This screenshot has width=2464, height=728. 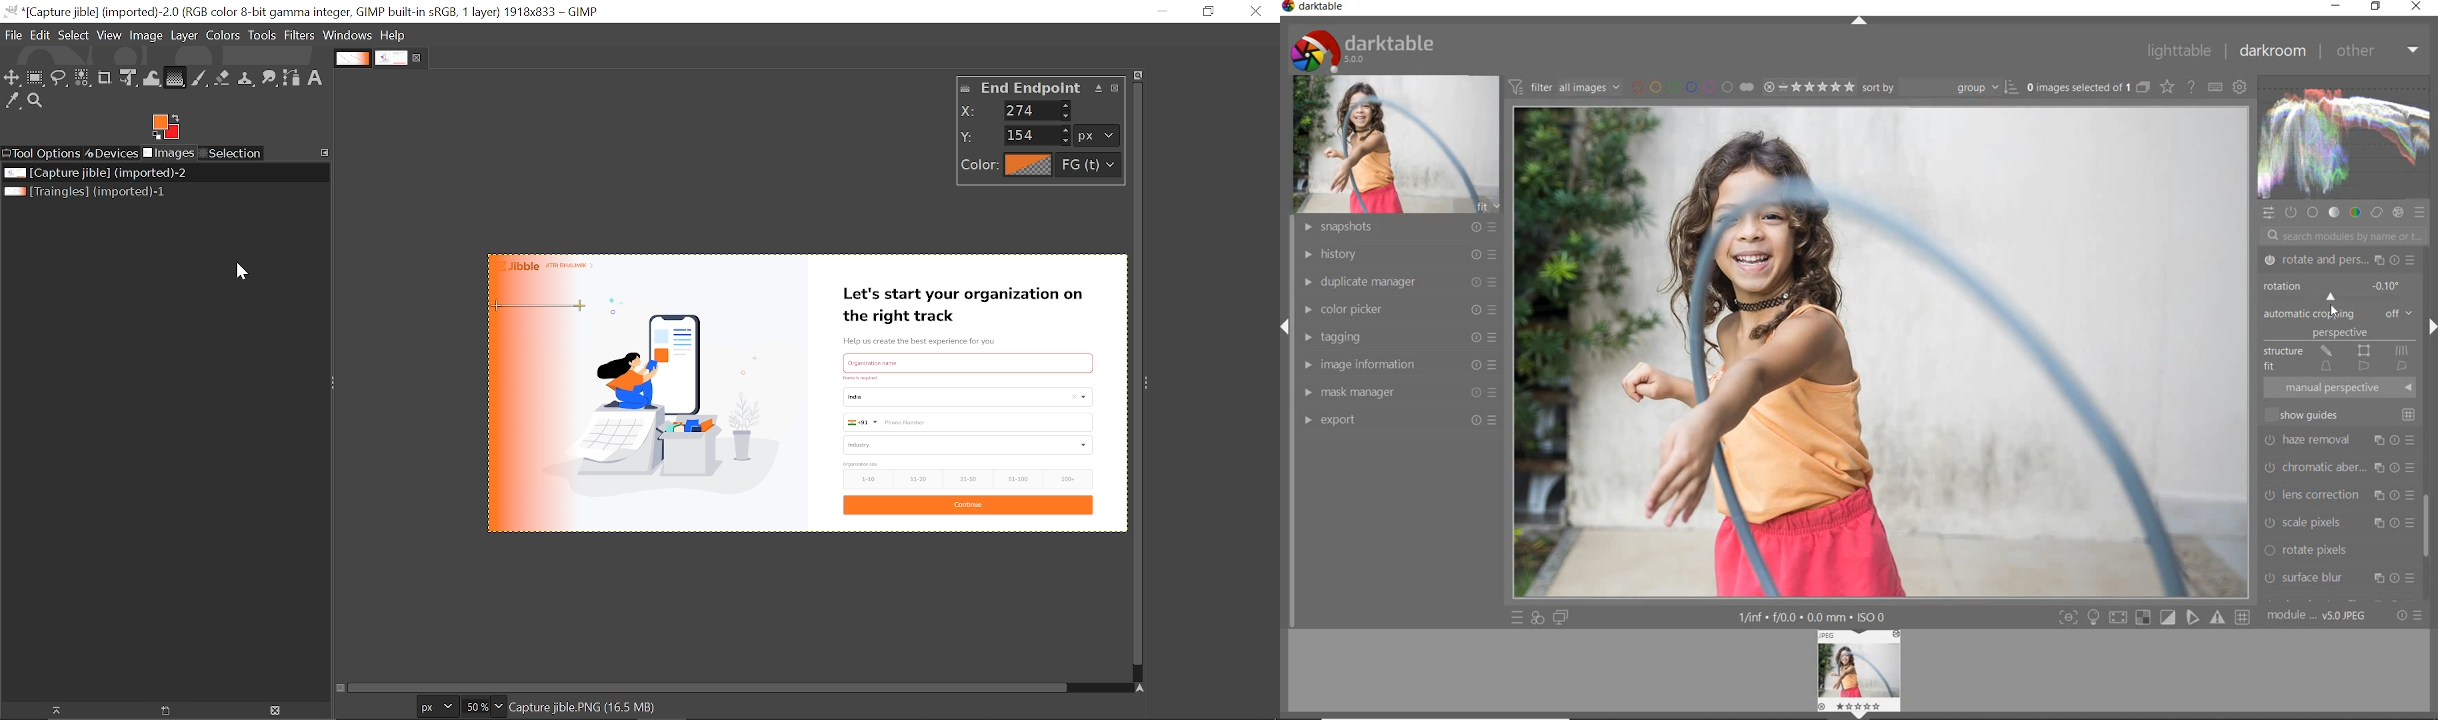 I want to click on selected images, so click(x=2079, y=88).